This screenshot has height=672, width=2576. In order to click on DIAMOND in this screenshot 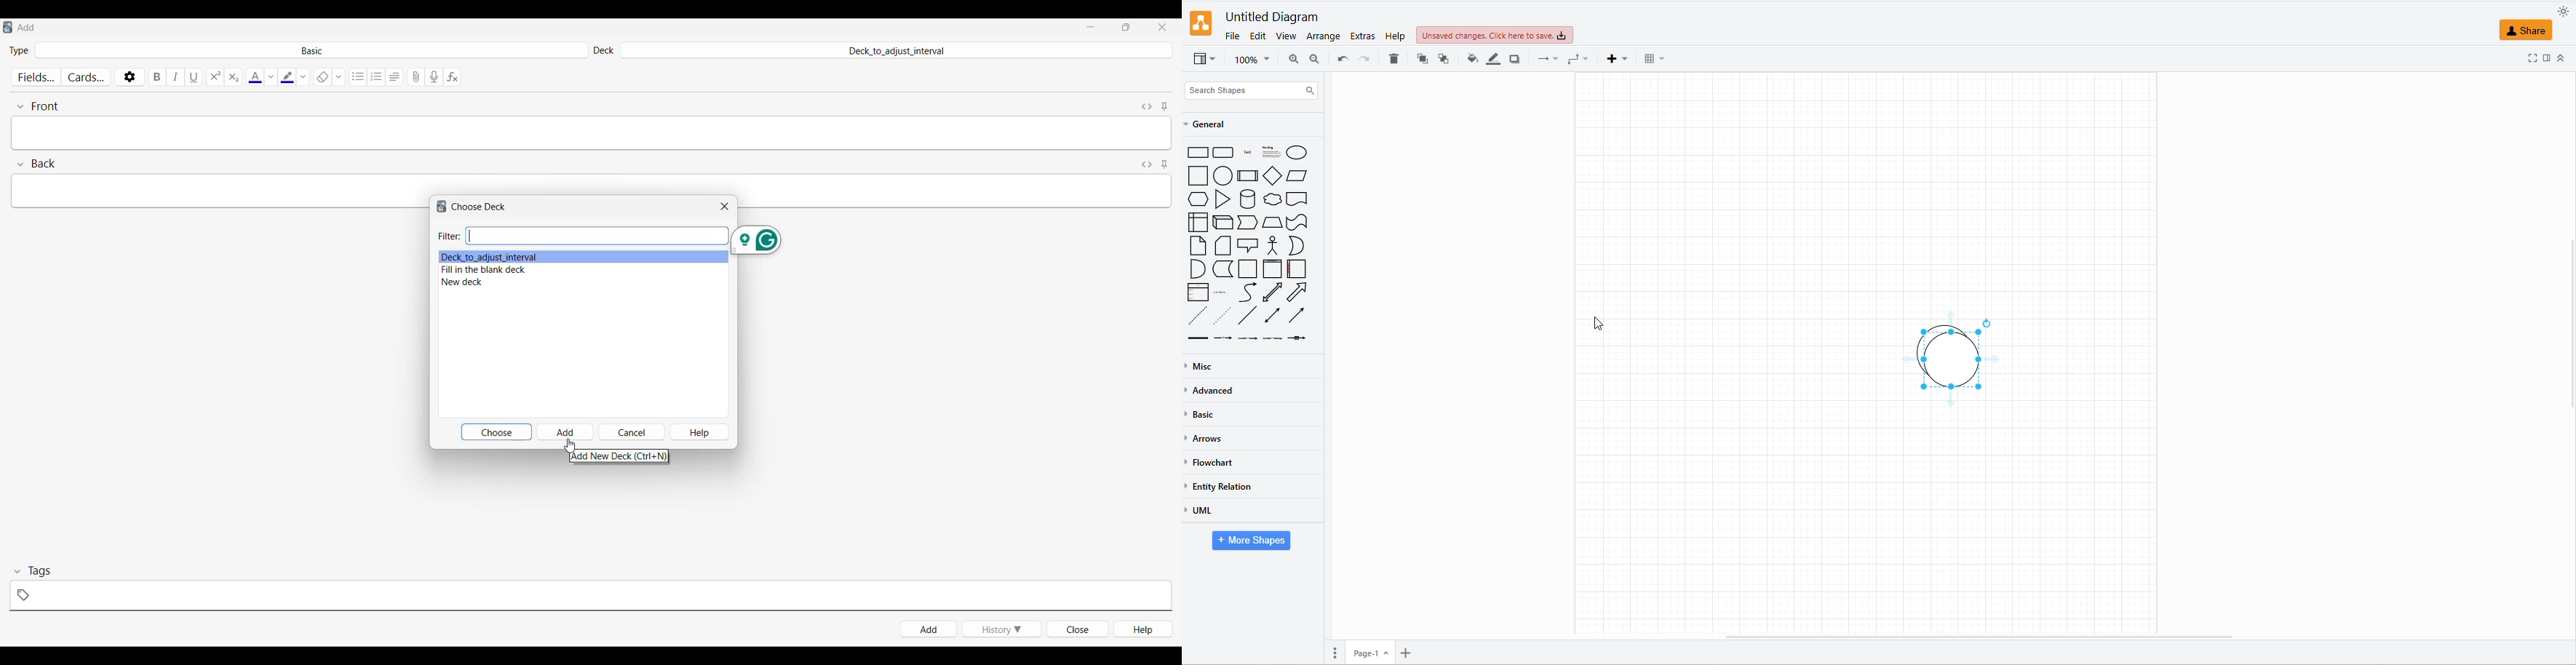, I will do `click(1271, 176)`.